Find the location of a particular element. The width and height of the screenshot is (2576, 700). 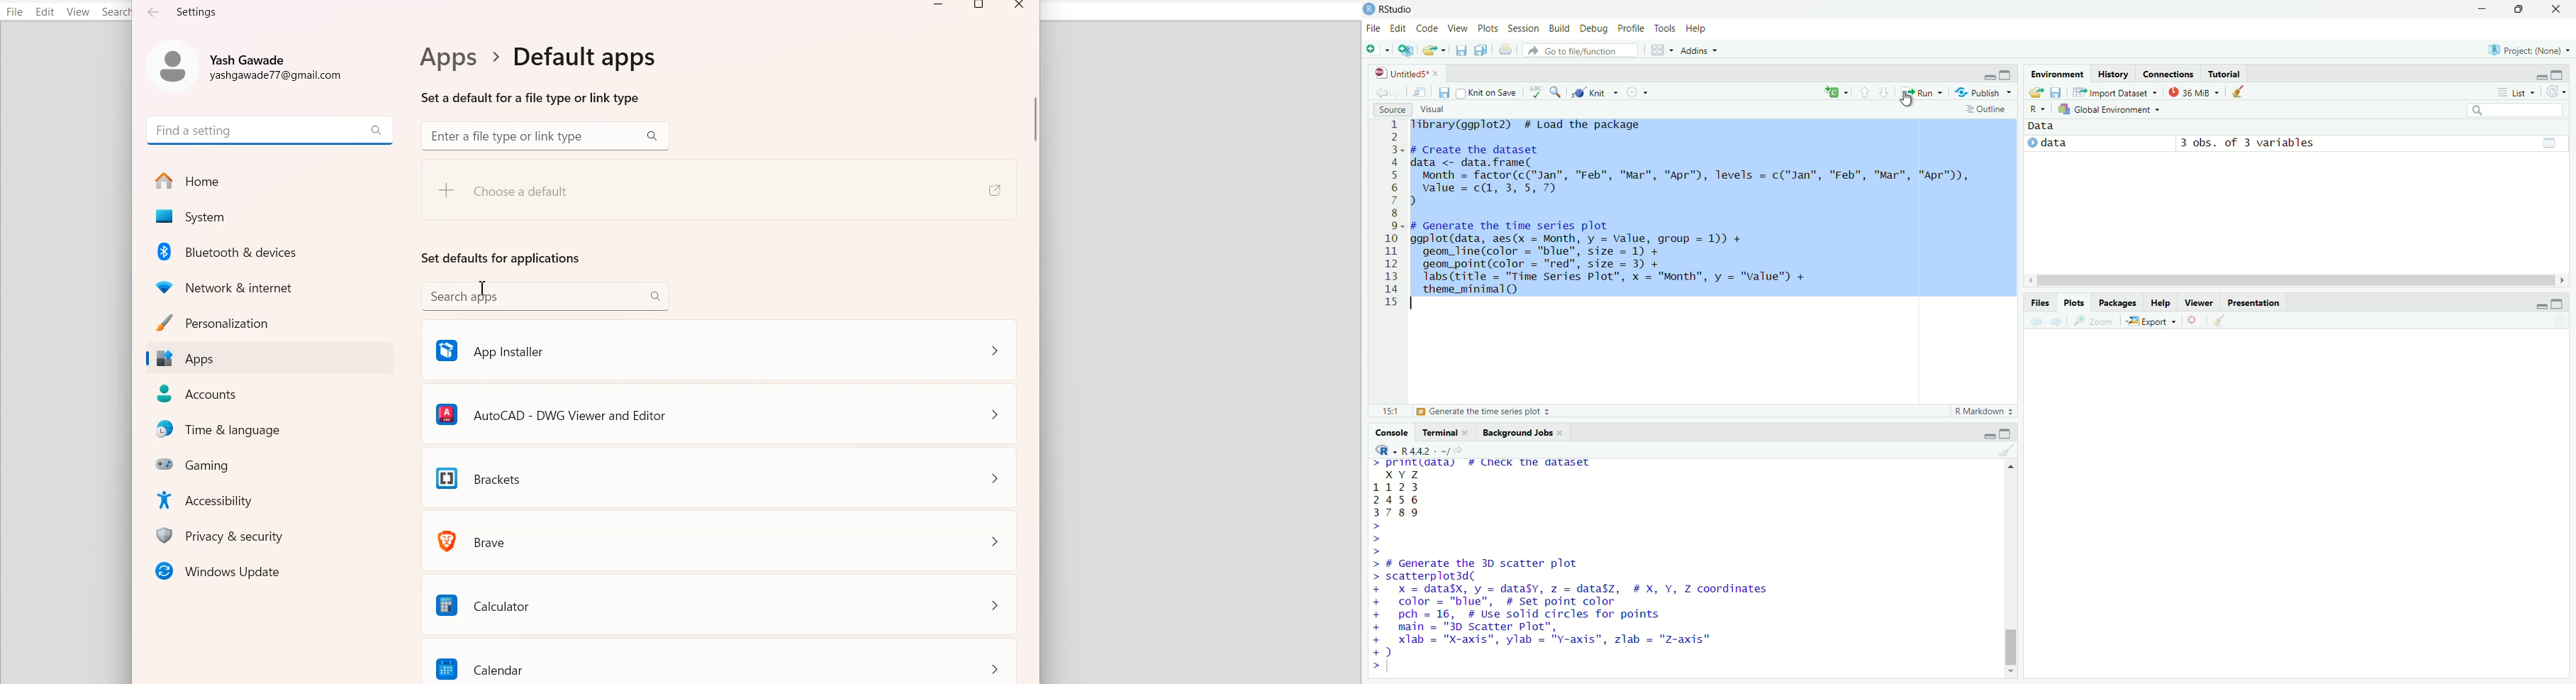

files is located at coordinates (2039, 301).